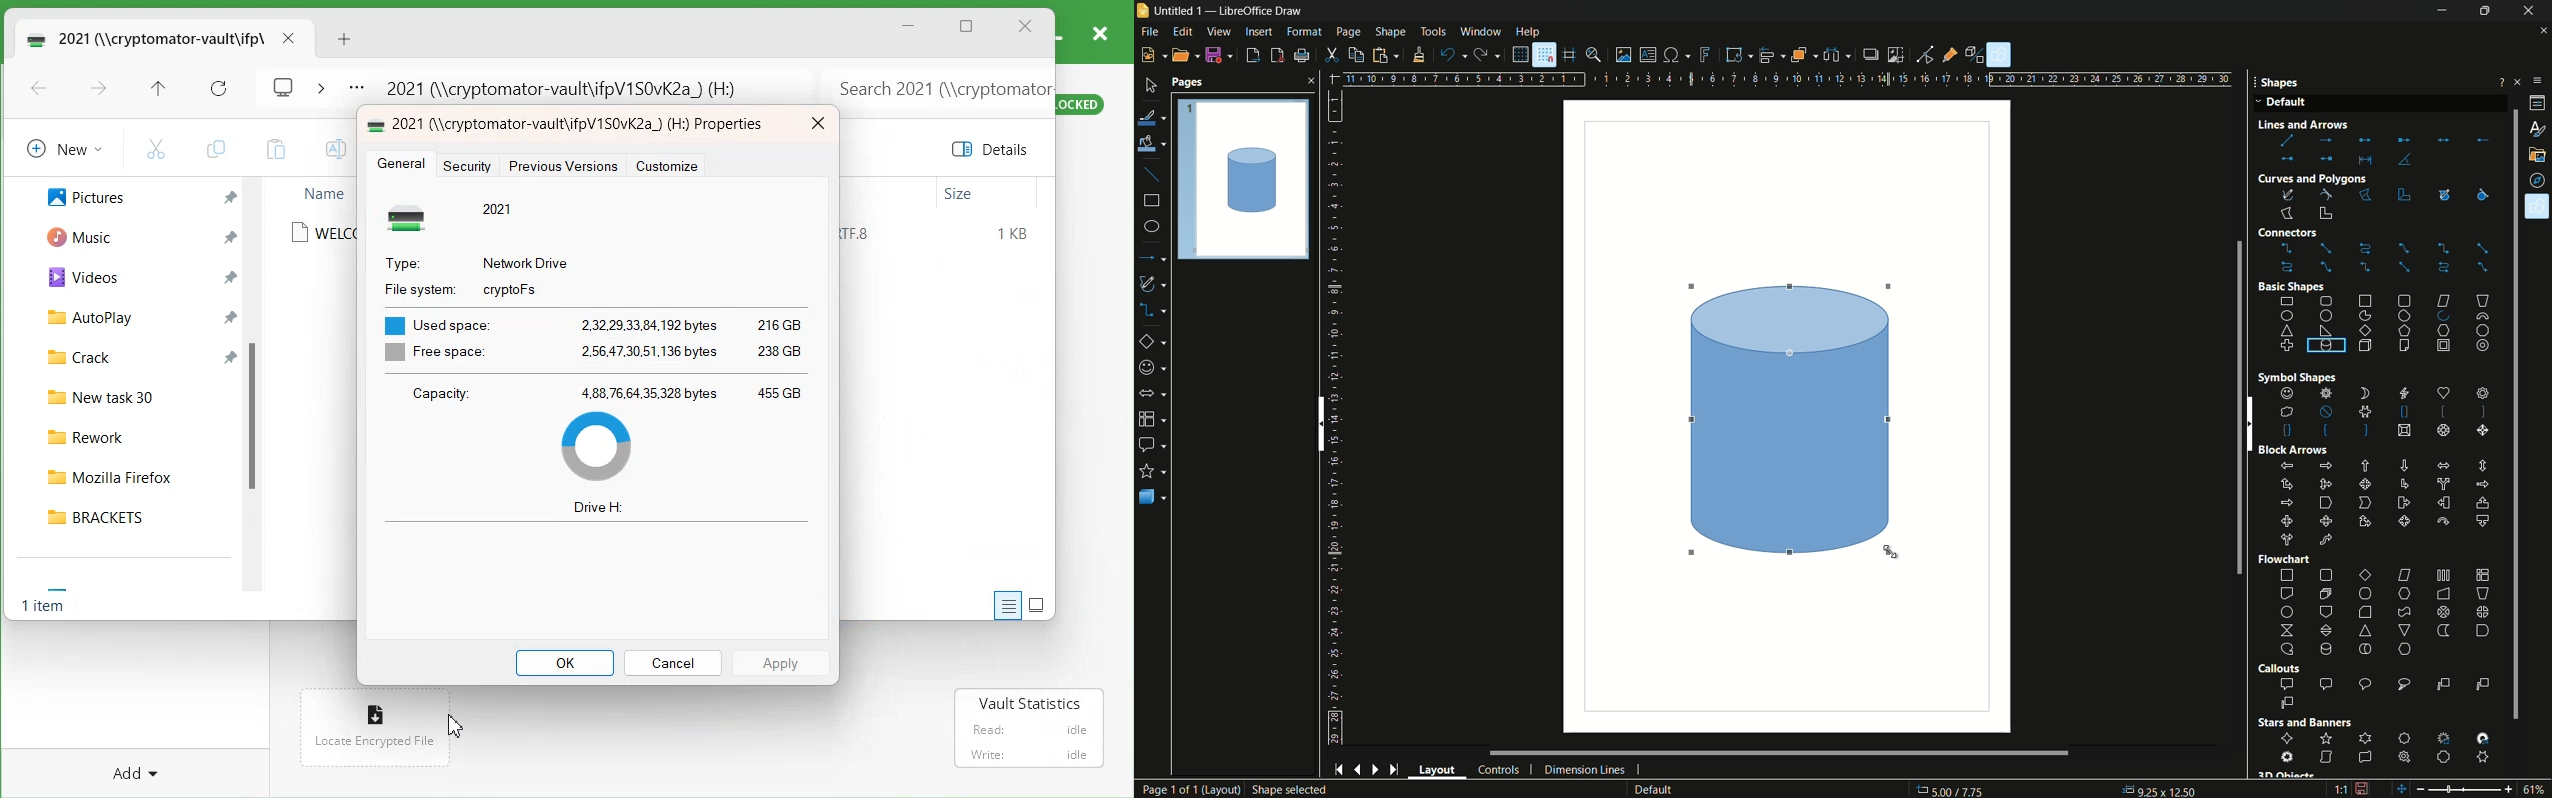  I want to click on redo, so click(1487, 54).